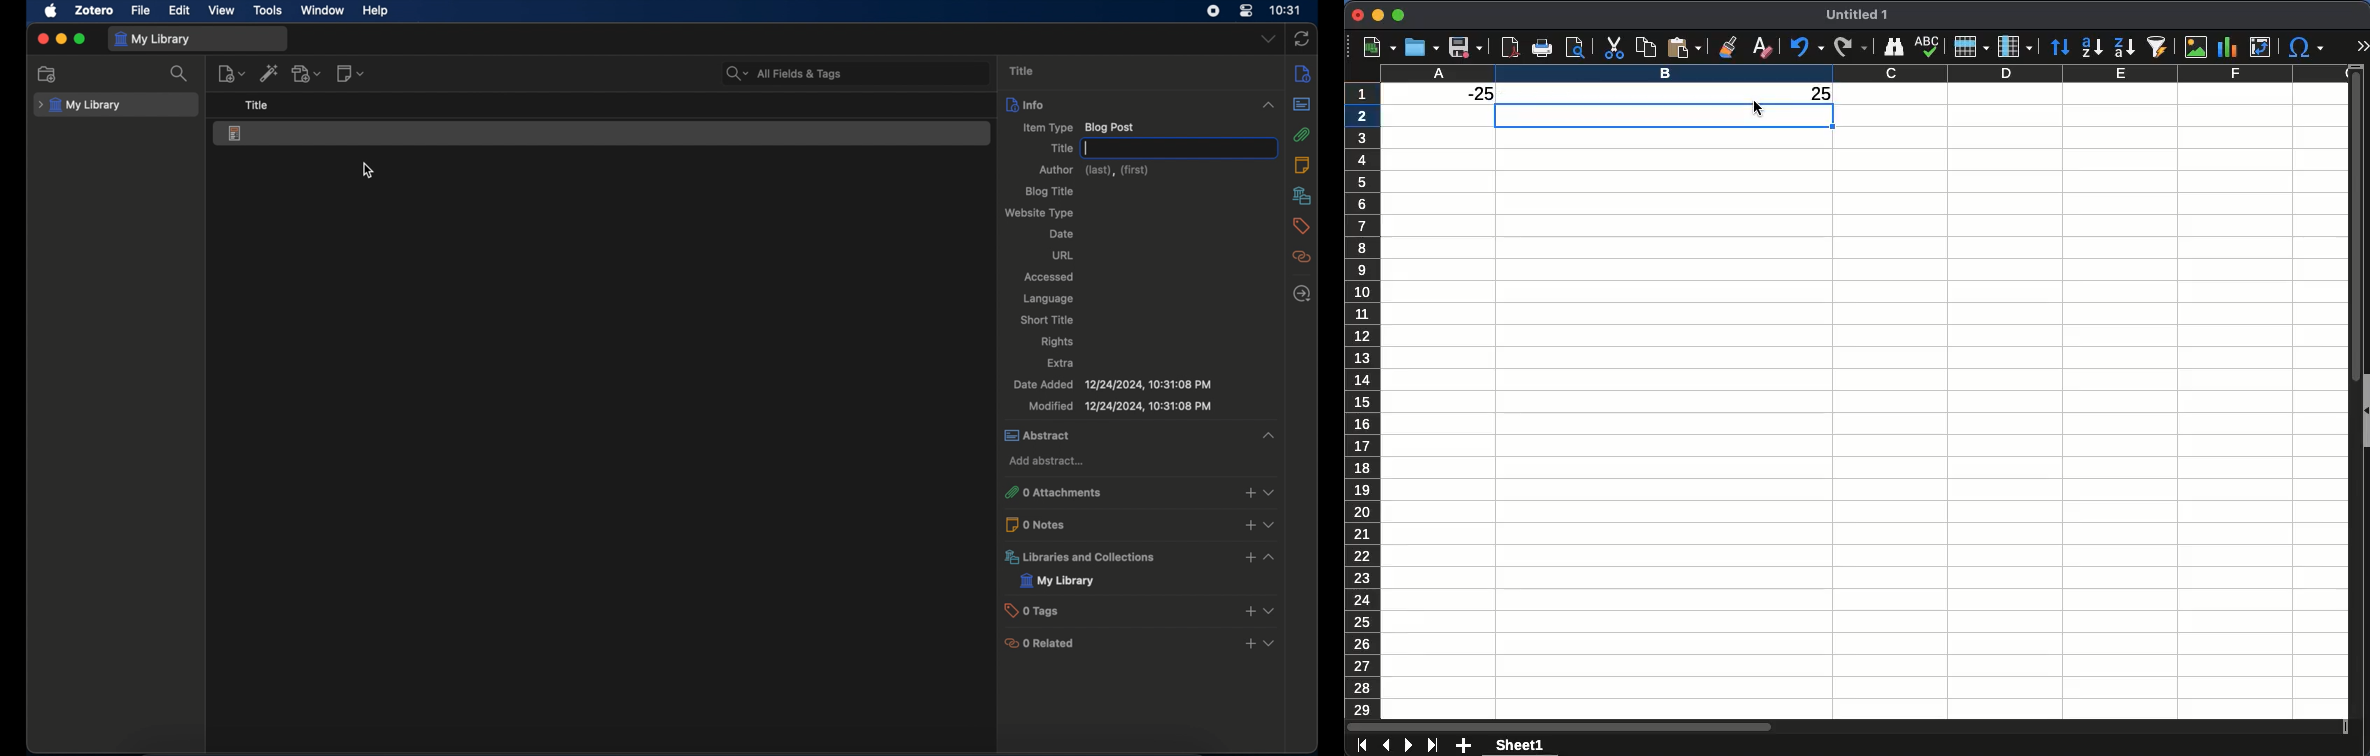 The width and height of the screenshot is (2380, 756). Describe the element at coordinates (1726, 47) in the screenshot. I see `clone formatting ` at that location.